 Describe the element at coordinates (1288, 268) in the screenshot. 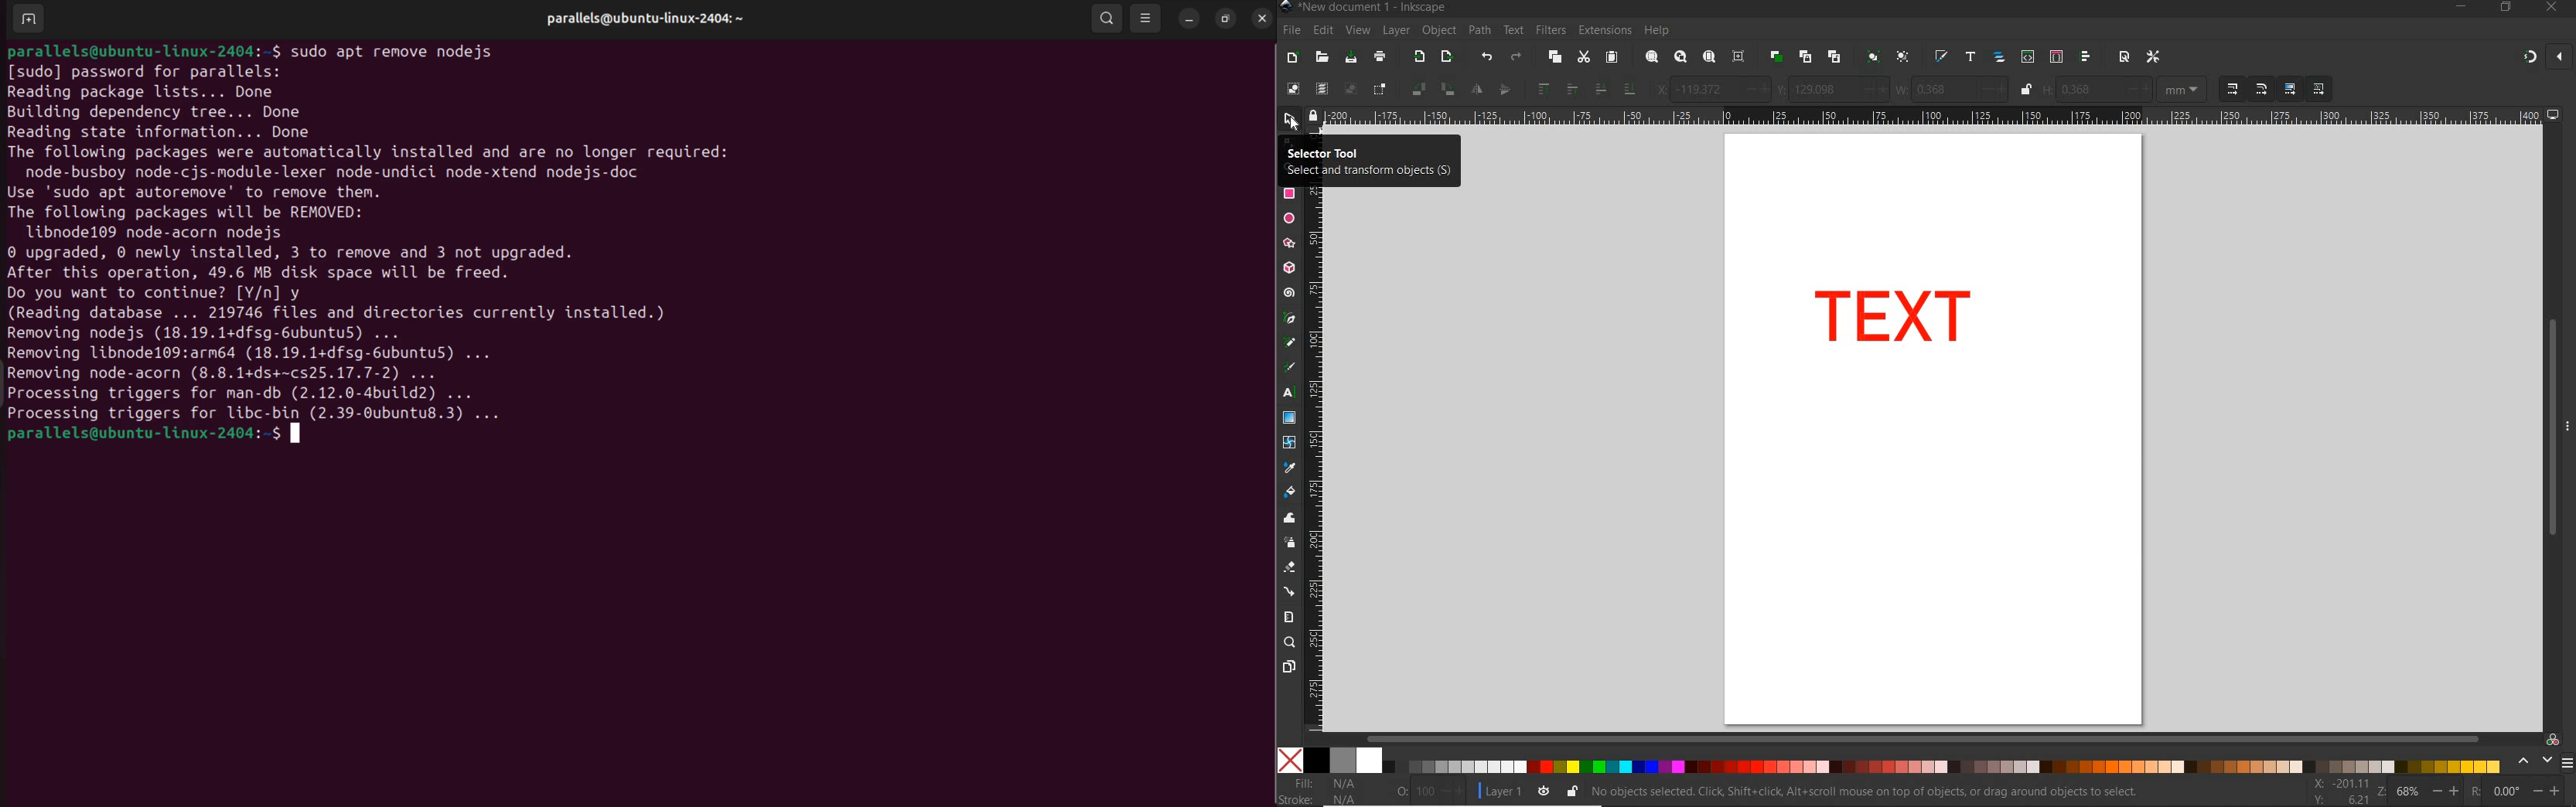

I see `3D BOX TOOL` at that location.